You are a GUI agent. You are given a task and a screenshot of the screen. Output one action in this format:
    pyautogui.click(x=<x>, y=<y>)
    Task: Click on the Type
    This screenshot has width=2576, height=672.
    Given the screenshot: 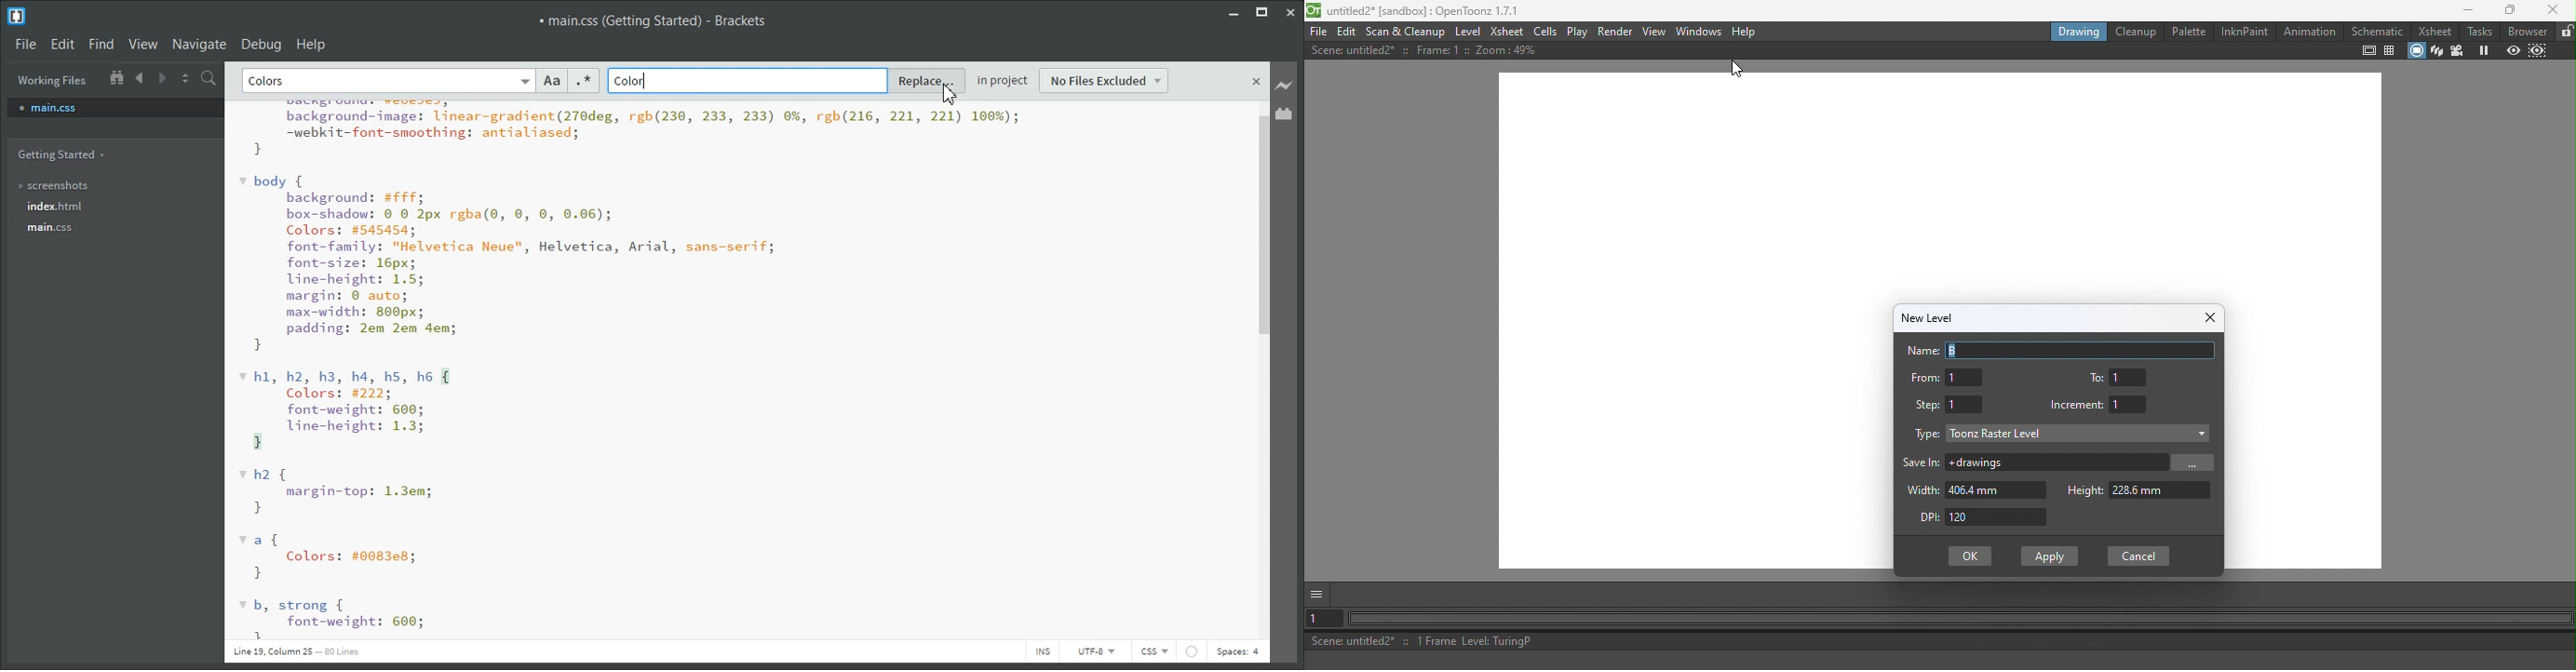 What is the action you would take?
    pyautogui.click(x=1929, y=435)
    